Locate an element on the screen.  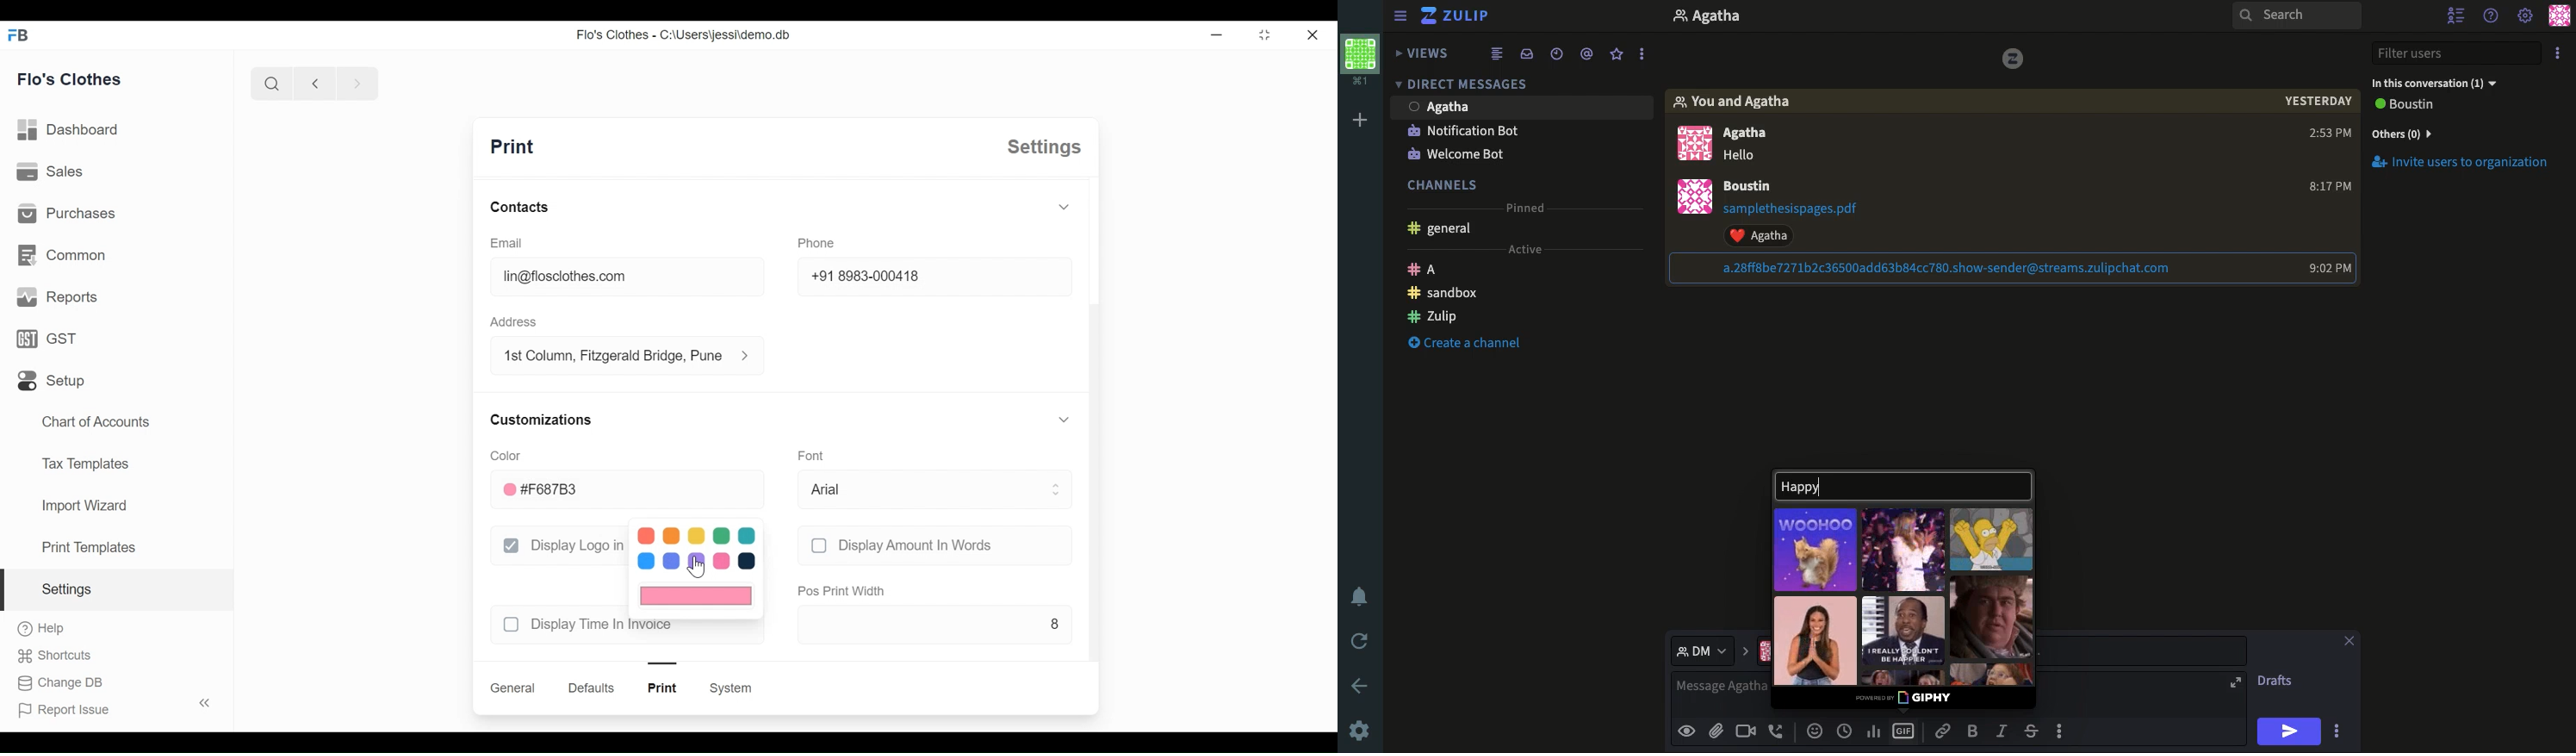
help is located at coordinates (42, 628).